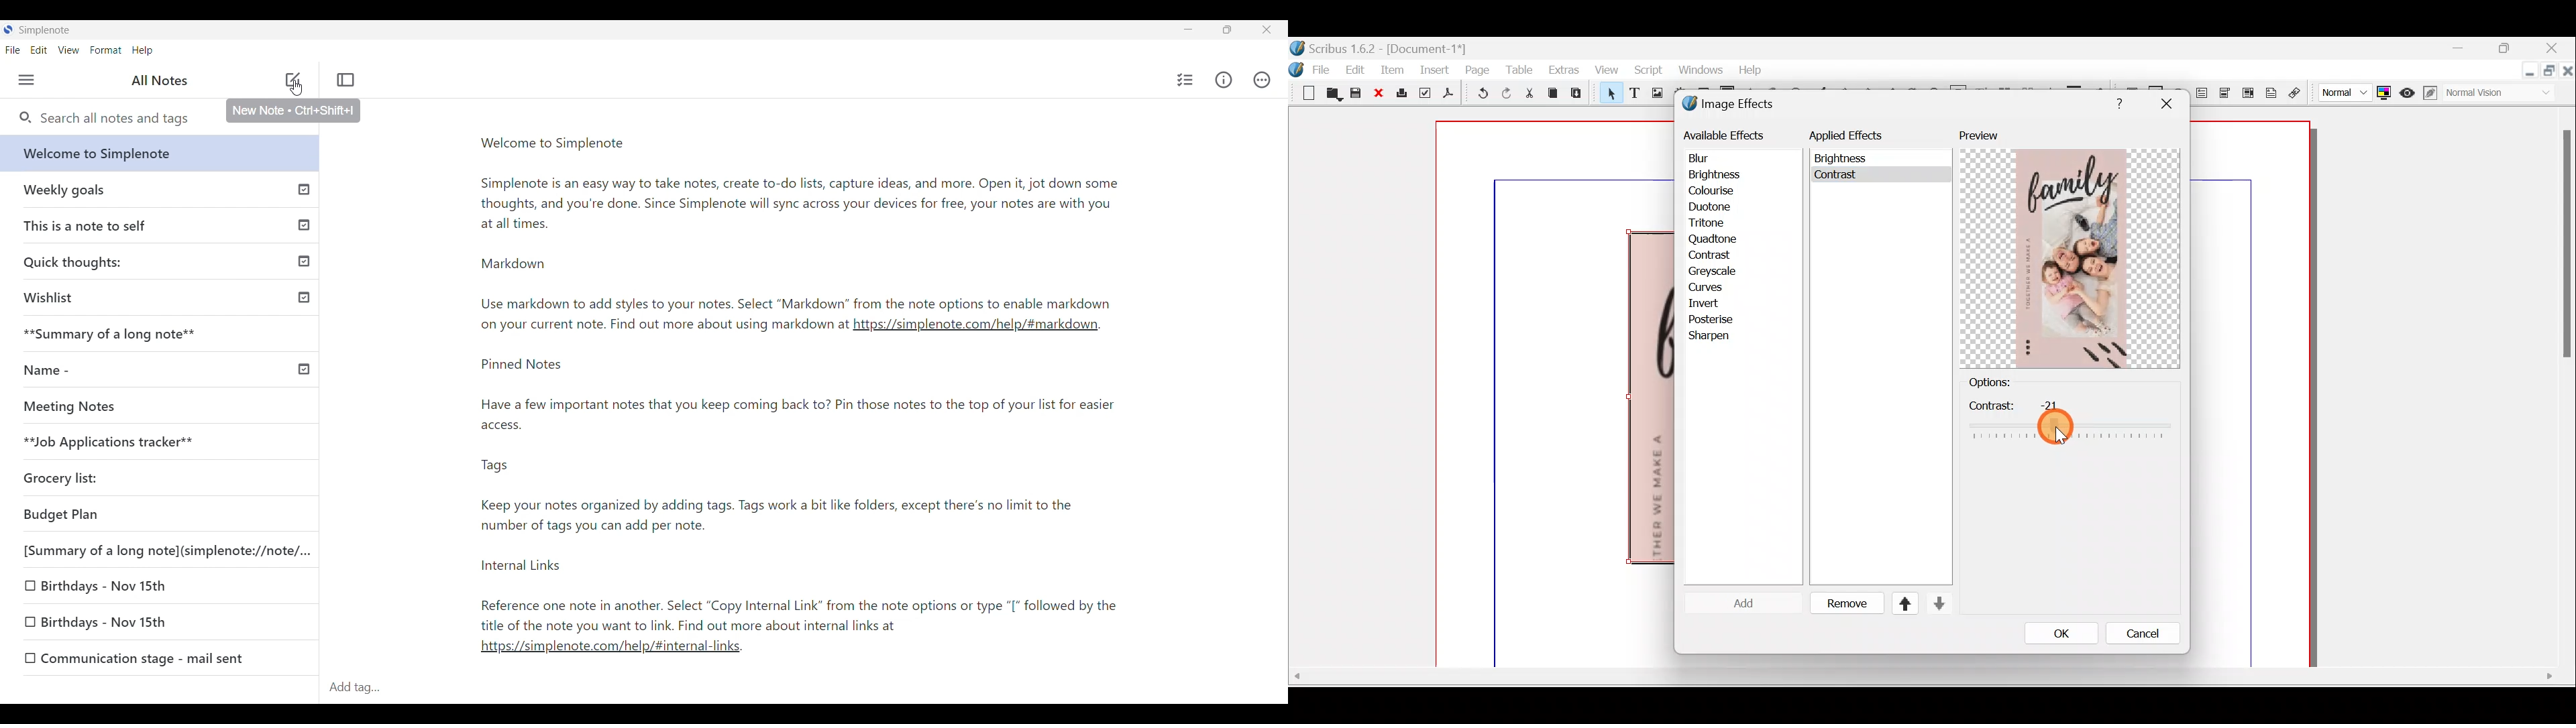 This screenshot has height=728, width=2576. Describe the element at coordinates (2226, 93) in the screenshot. I see `PDF combo box` at that location.